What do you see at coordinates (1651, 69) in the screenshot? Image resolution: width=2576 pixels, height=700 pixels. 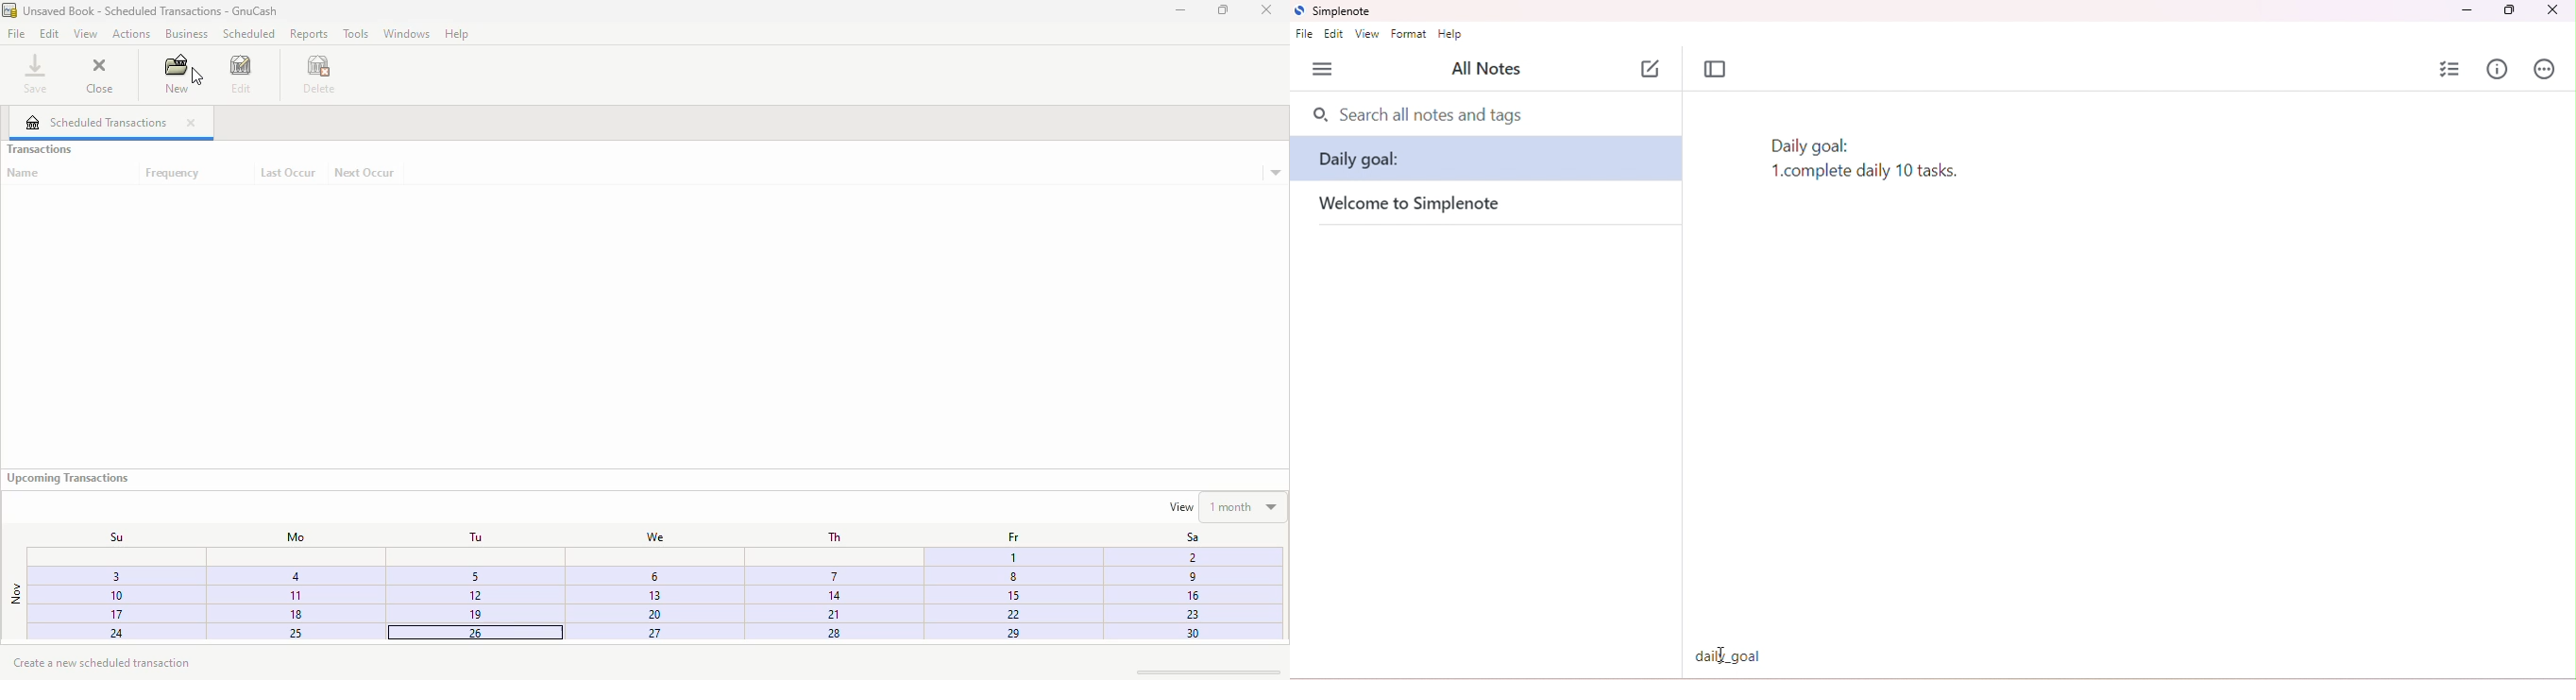 I see `new note` at bounding box center [1651, 69].